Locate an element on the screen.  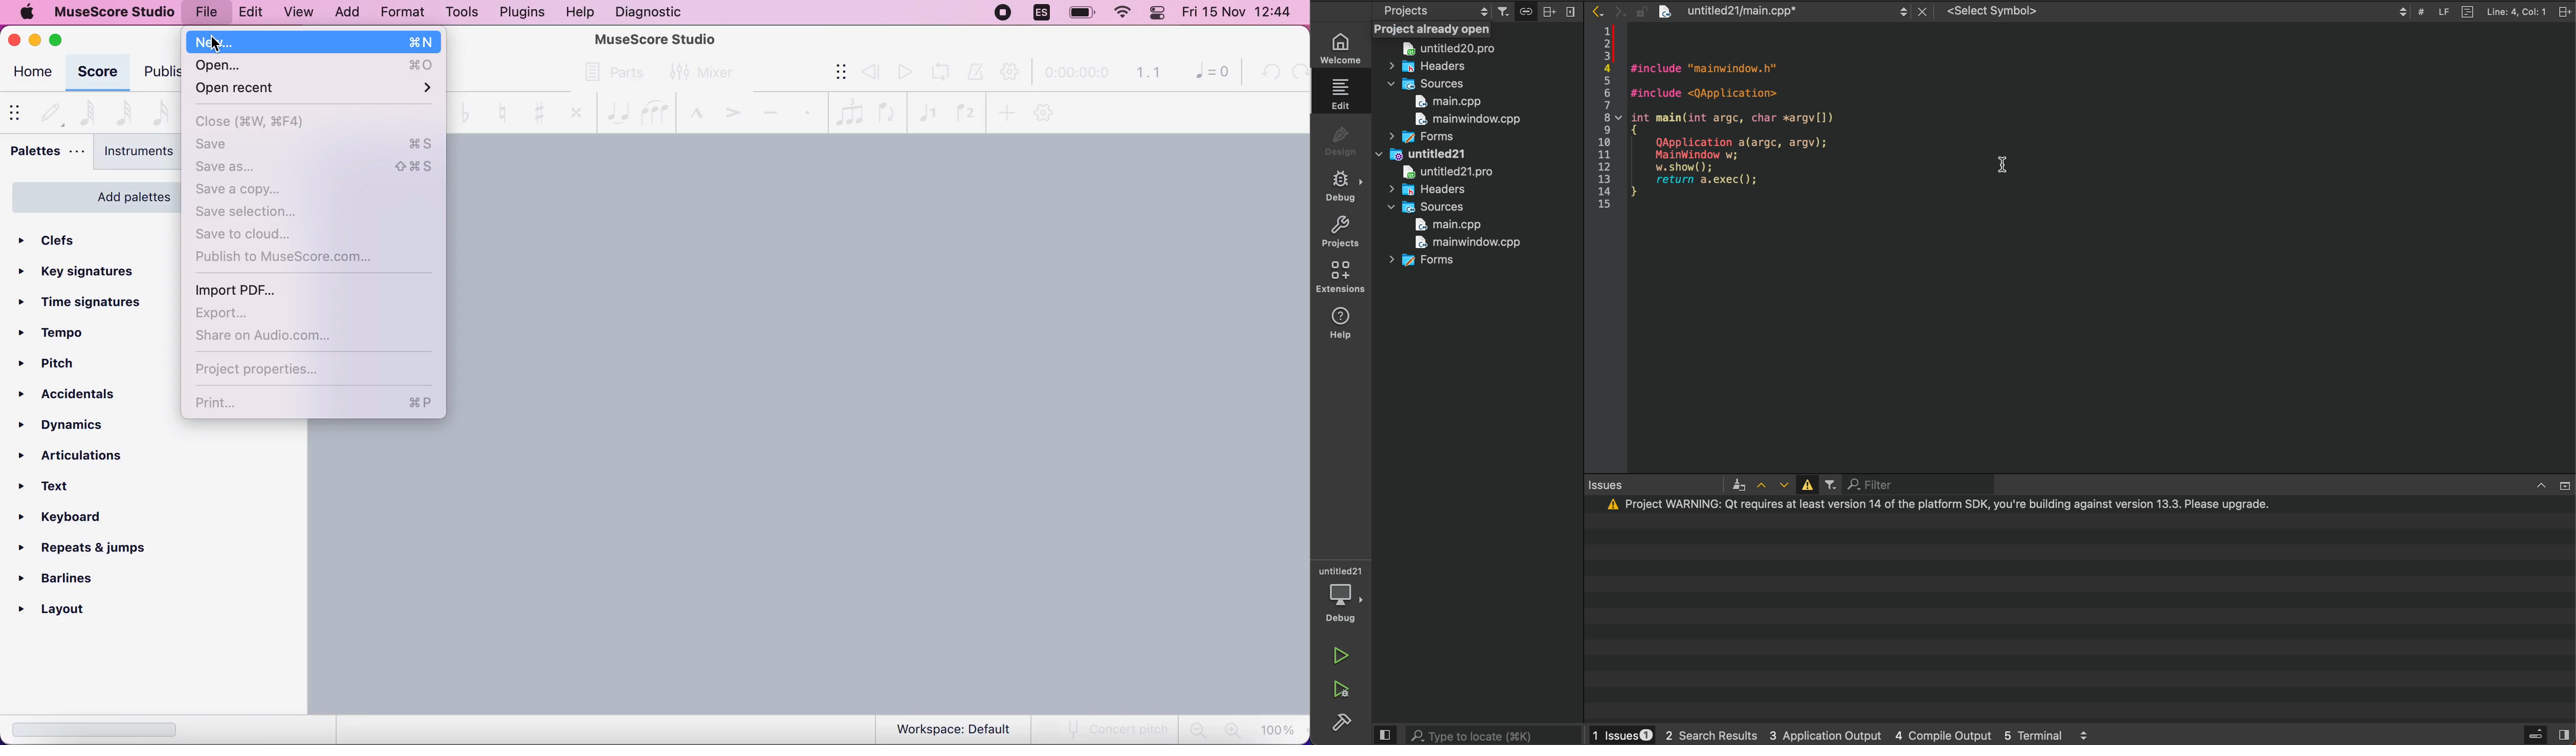
ime signatures is located at coordinates (96, 304).